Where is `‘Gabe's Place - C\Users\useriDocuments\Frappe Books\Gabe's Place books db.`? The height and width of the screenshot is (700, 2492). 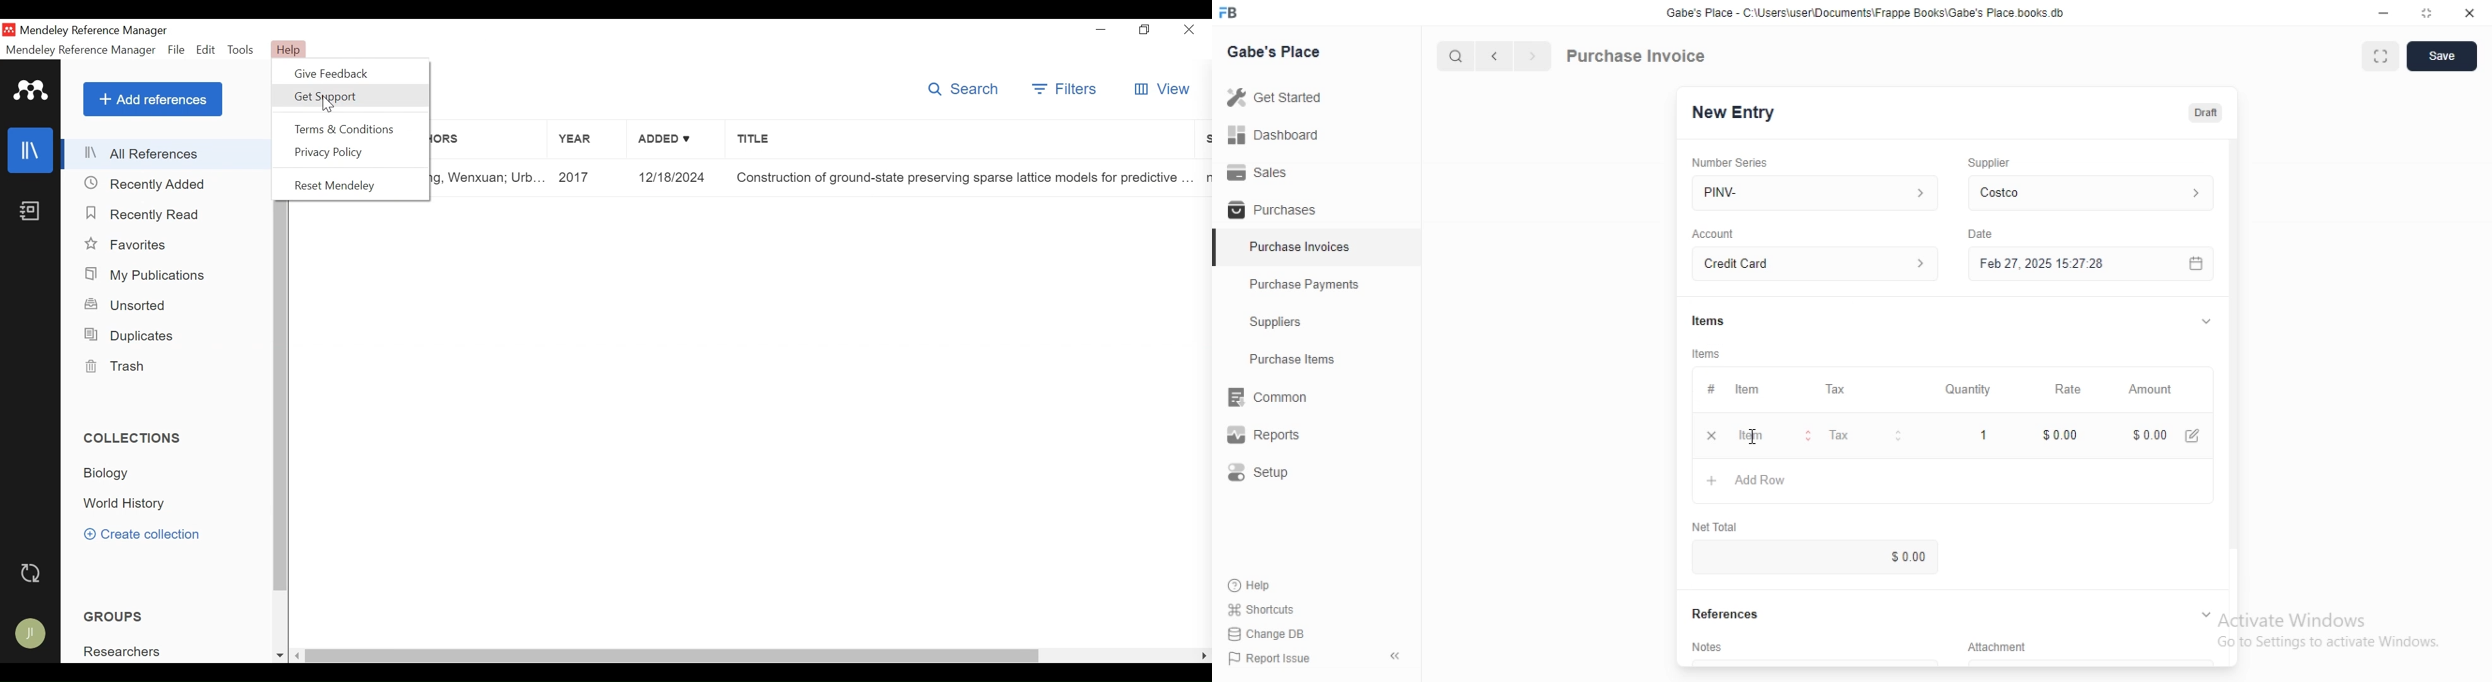 ‘Gabe's Place - C\Users\useriDocuments\Frappe Books\Gabe's Place books db. is located at coordinates (1865, 12).